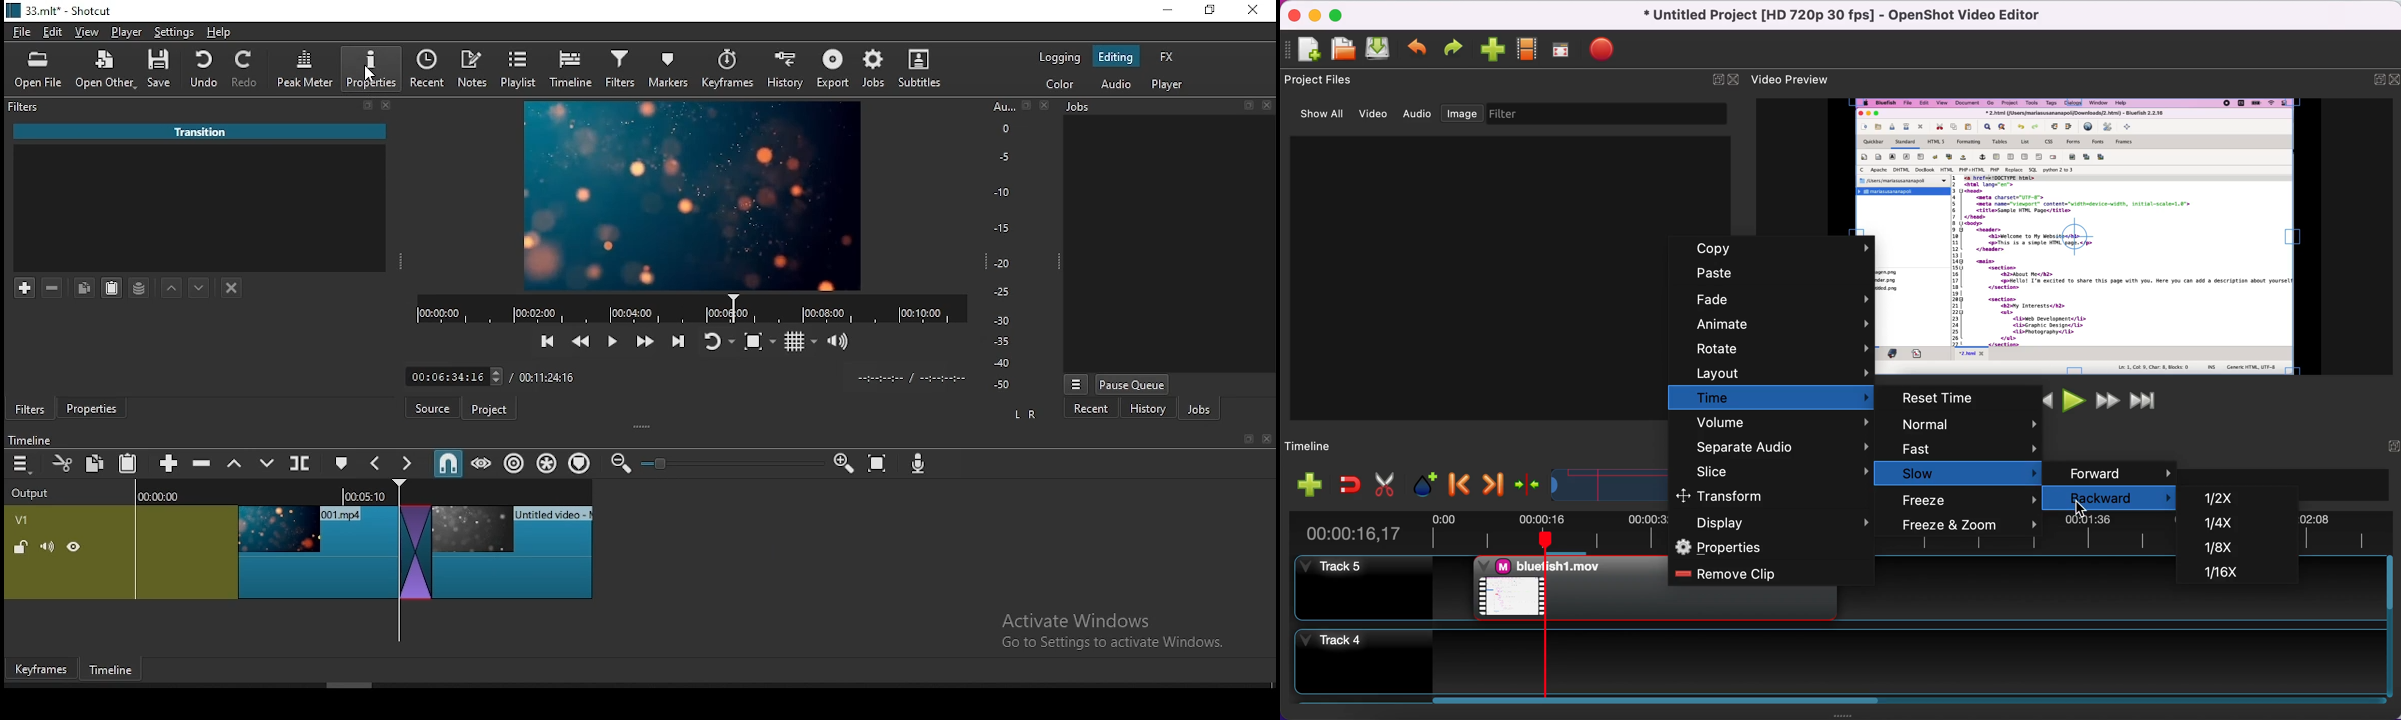 This screenshot has height=728, width=2408. Describe the element at coordinates (344, 464) in the screenshot. I see `create/edit marker` at that location.